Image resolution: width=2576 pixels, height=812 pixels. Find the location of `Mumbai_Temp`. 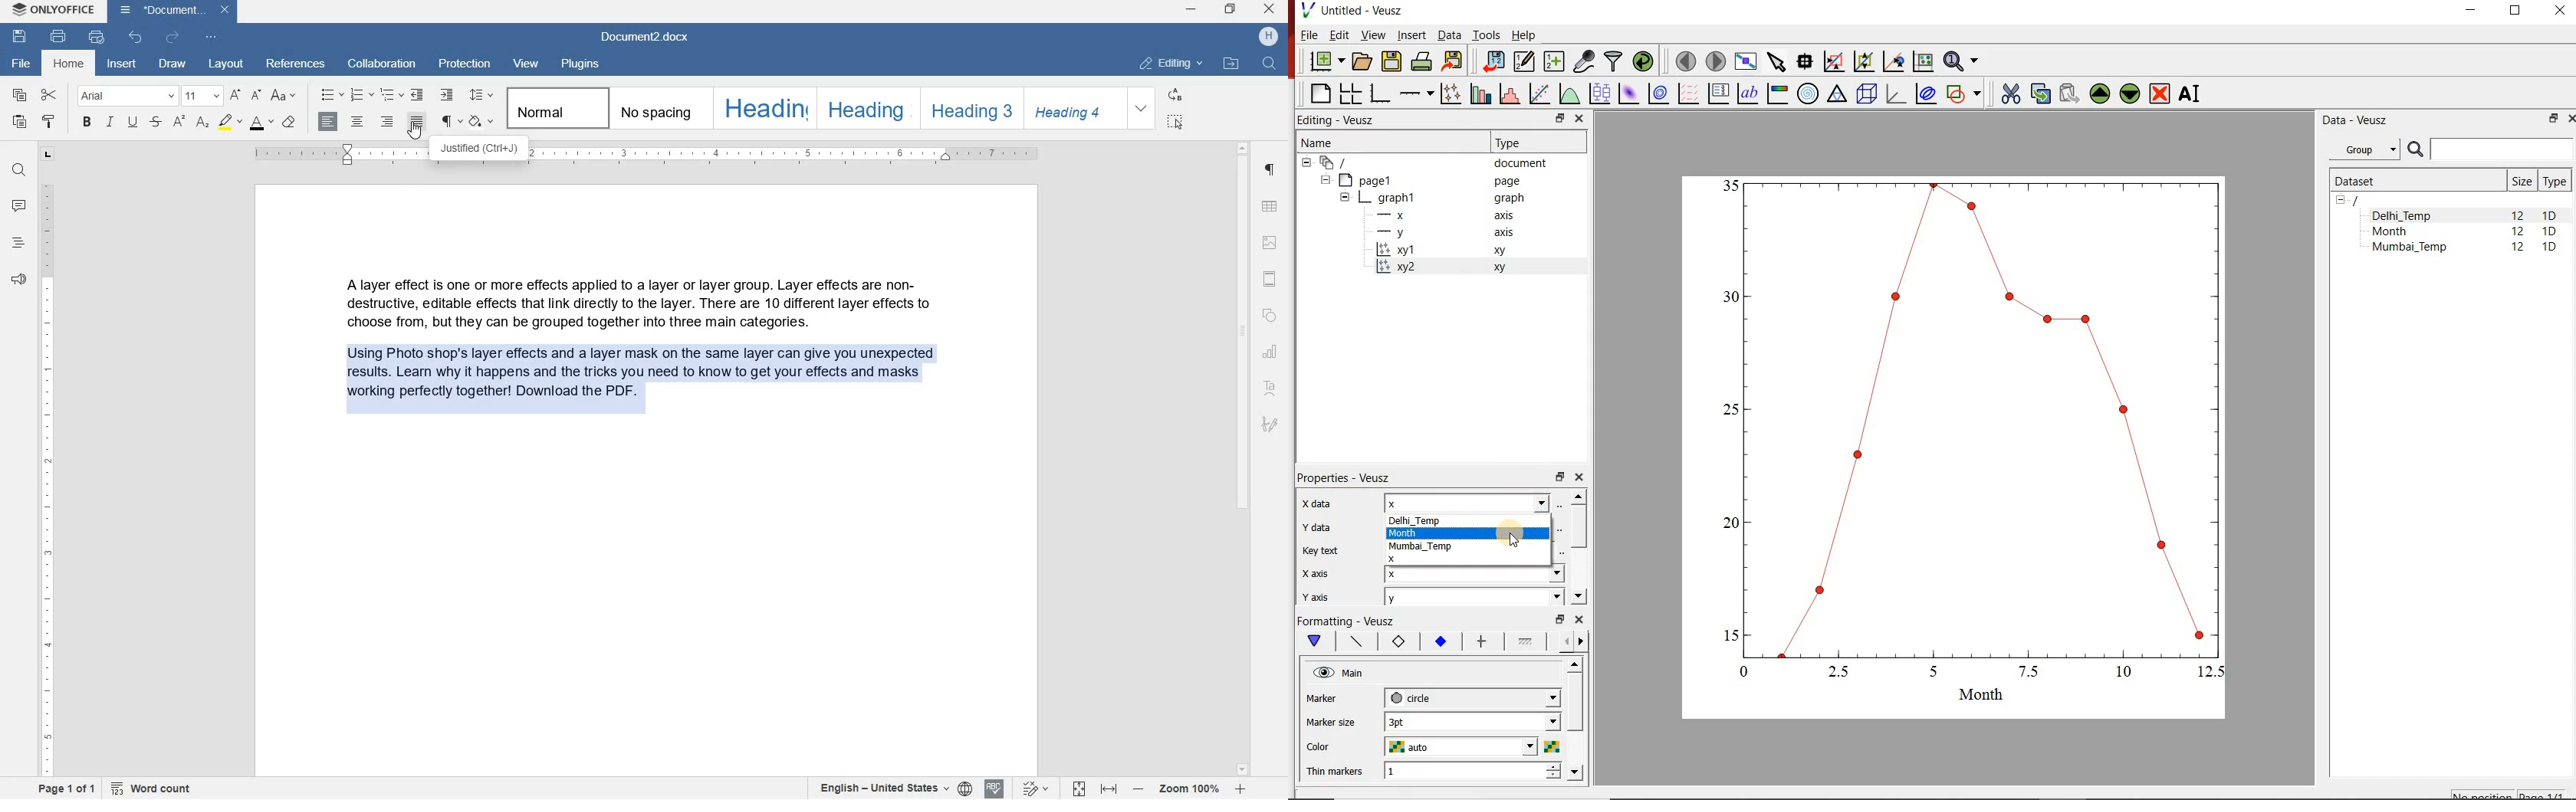

Mumbai_Temp is located at coordinates (1421, 548).